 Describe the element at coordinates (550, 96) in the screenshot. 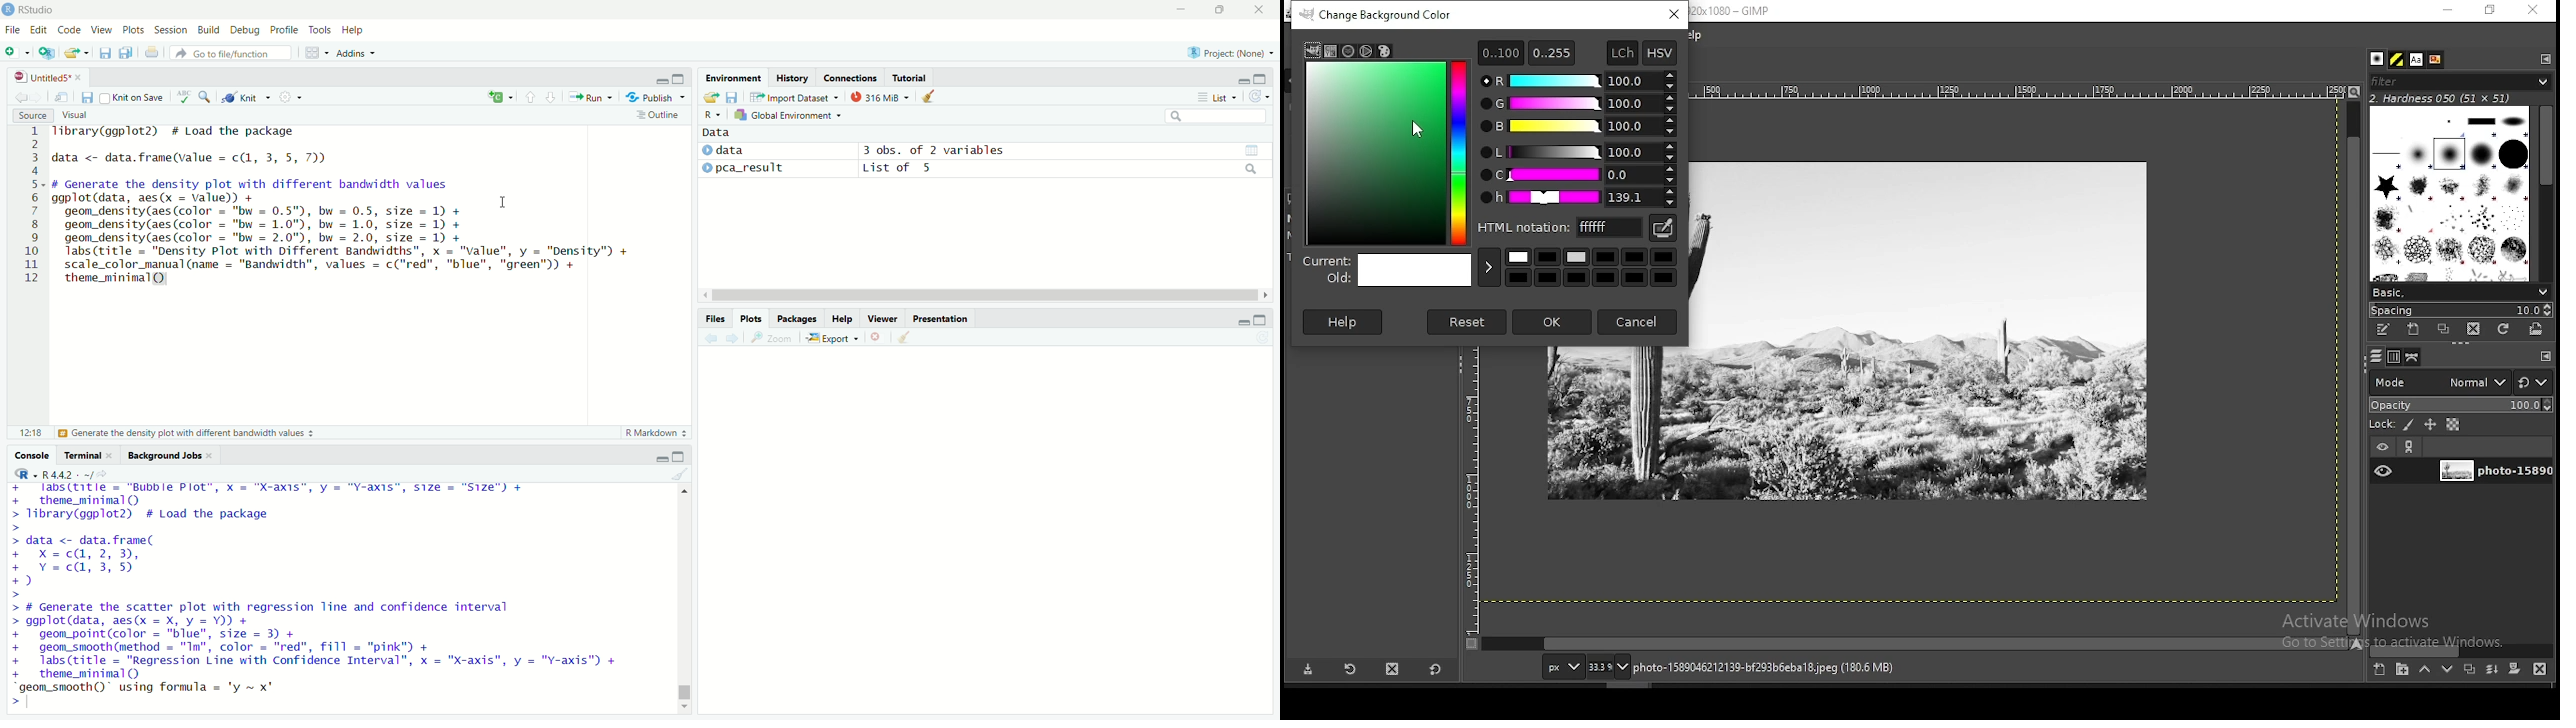

I see `Go to next section/chunk` at that location.